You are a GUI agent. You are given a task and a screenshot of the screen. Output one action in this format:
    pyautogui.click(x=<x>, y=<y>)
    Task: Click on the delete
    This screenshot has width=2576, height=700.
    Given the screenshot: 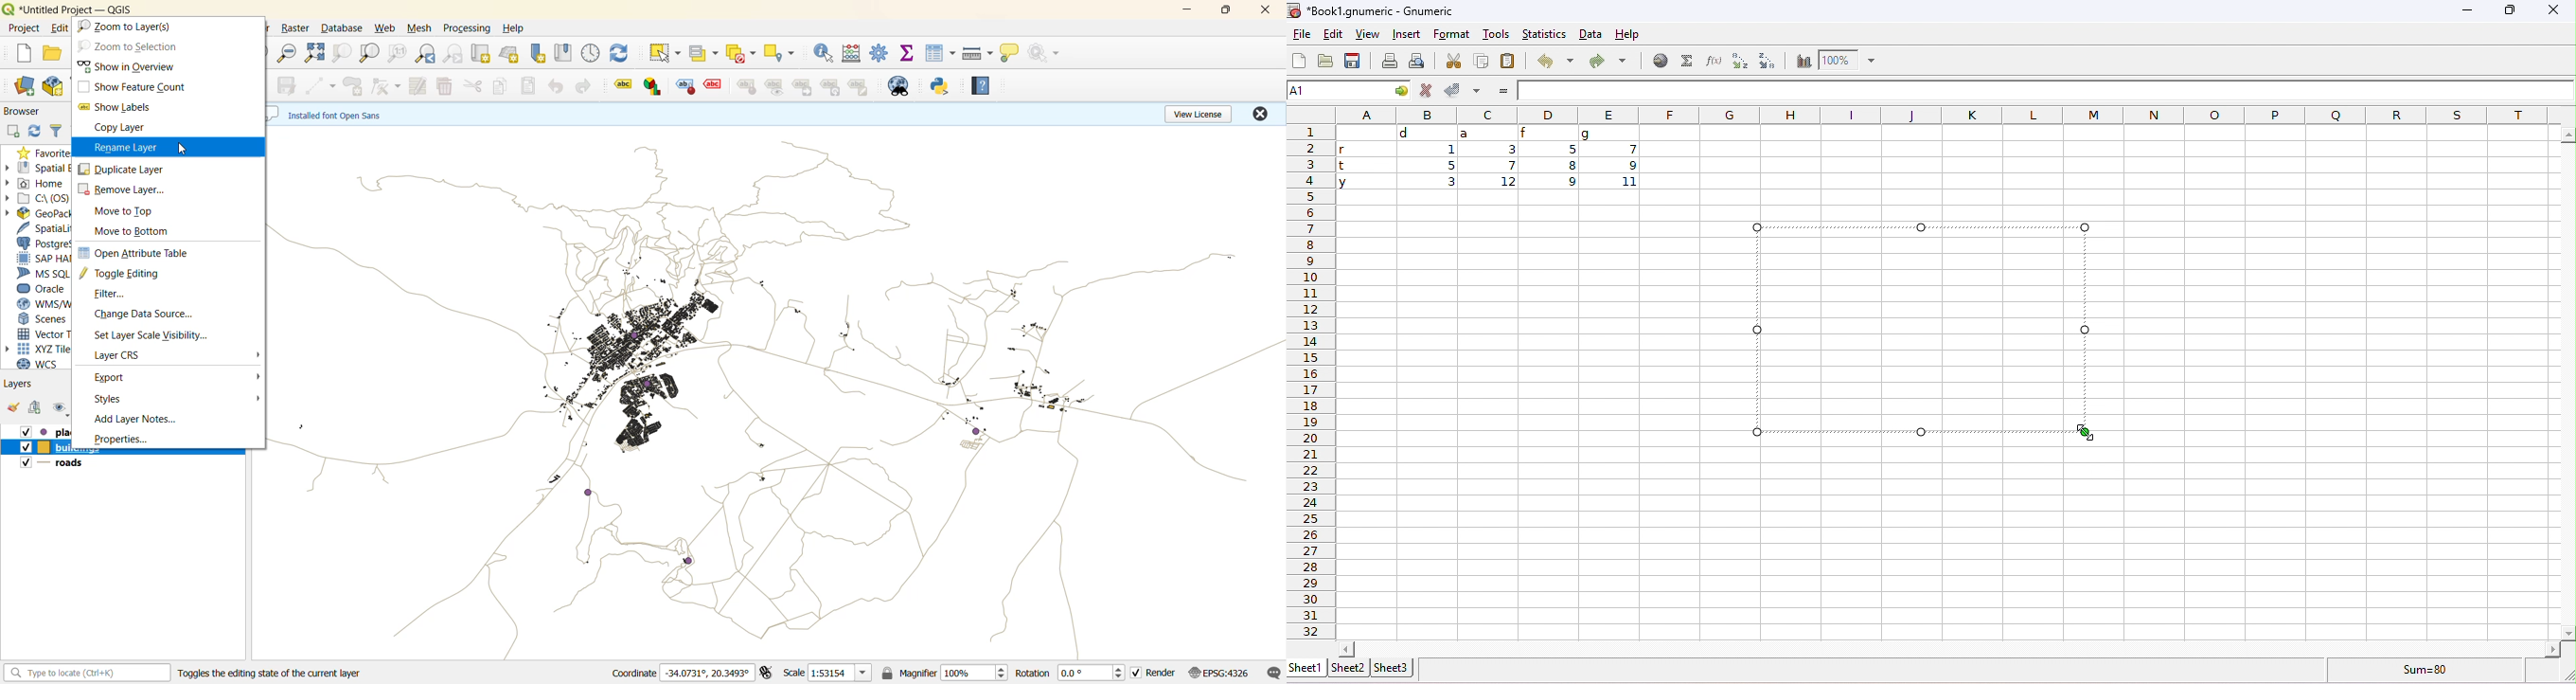 What is the action you would take?
    pyautogui.click(x=447, y=86)
    